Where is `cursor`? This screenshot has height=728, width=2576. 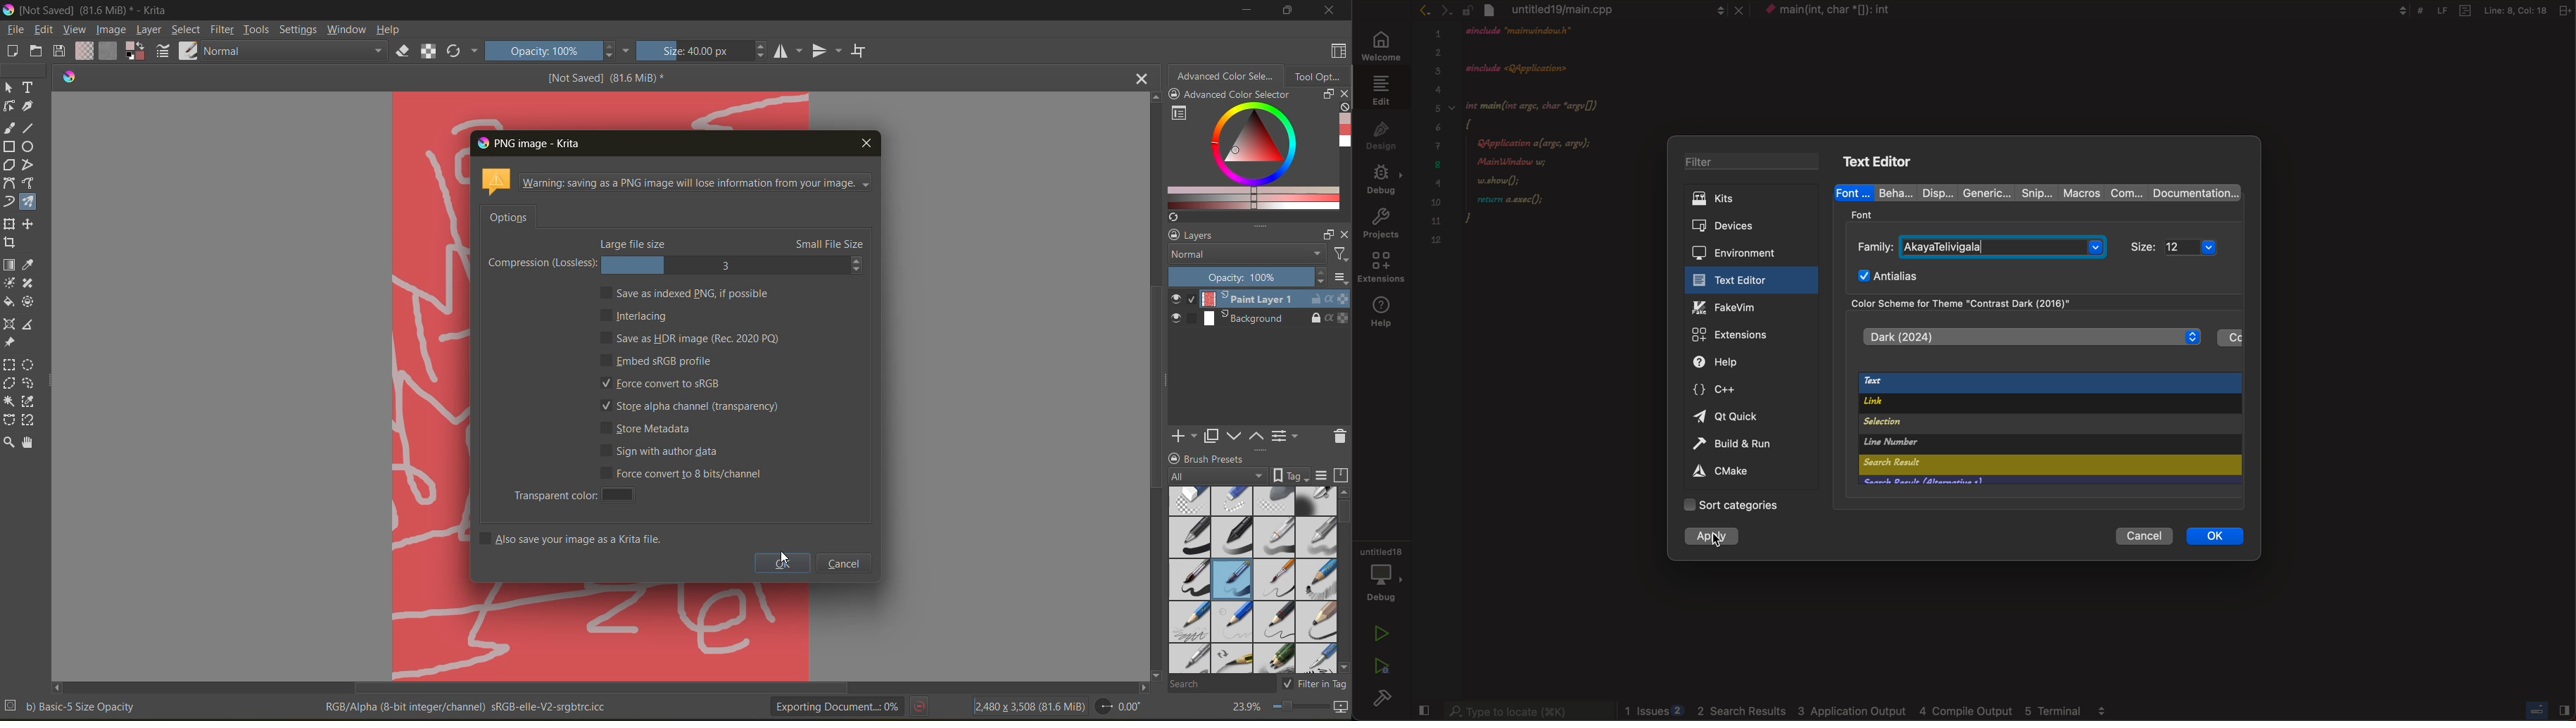
cursor is located at coordinates (1718, 538).